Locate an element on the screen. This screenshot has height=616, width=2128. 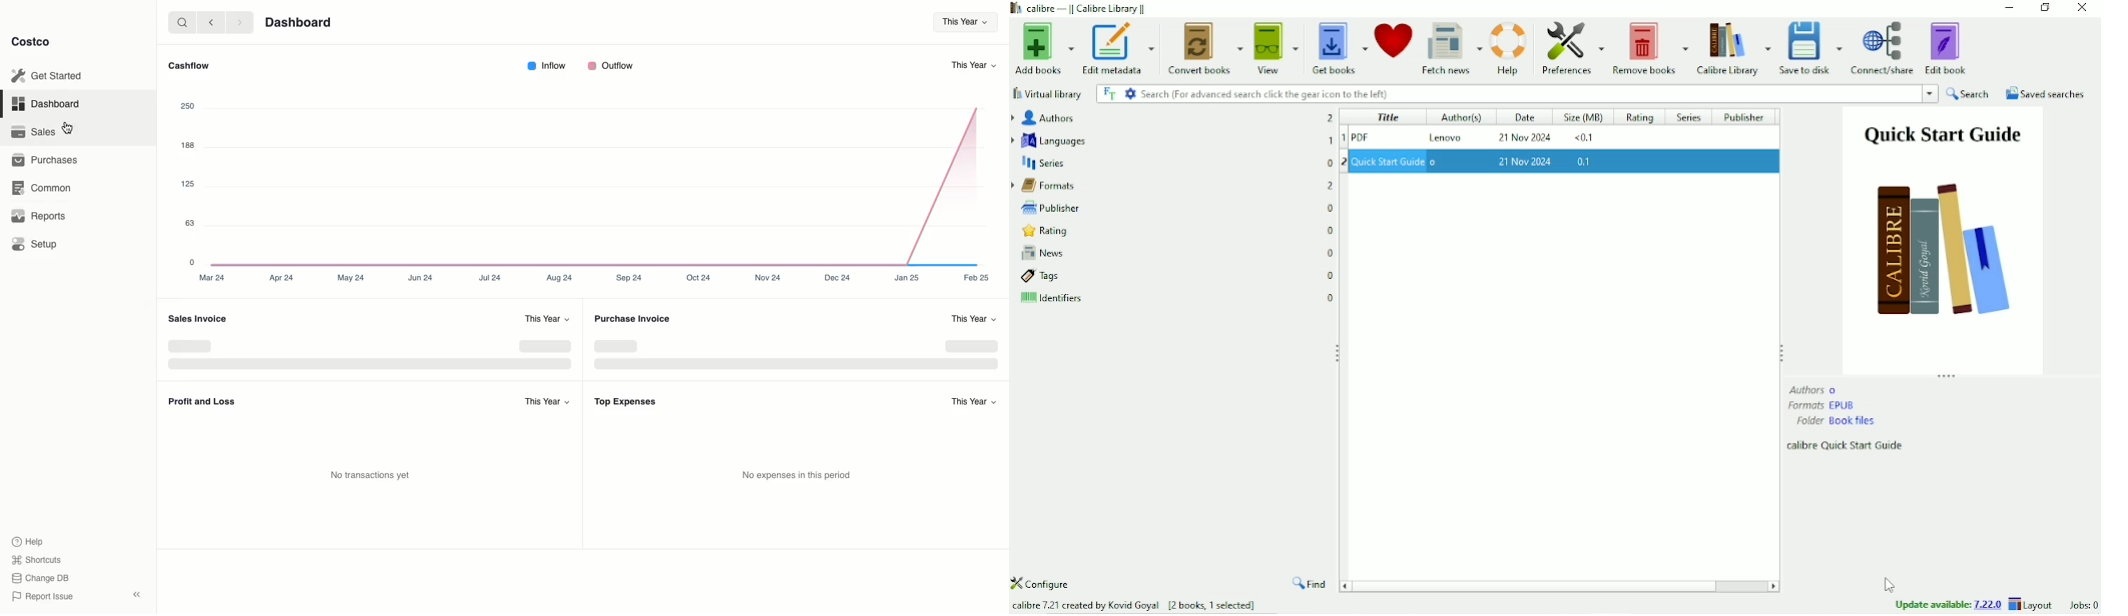
Calibre is located at coordinates (1085, 8).